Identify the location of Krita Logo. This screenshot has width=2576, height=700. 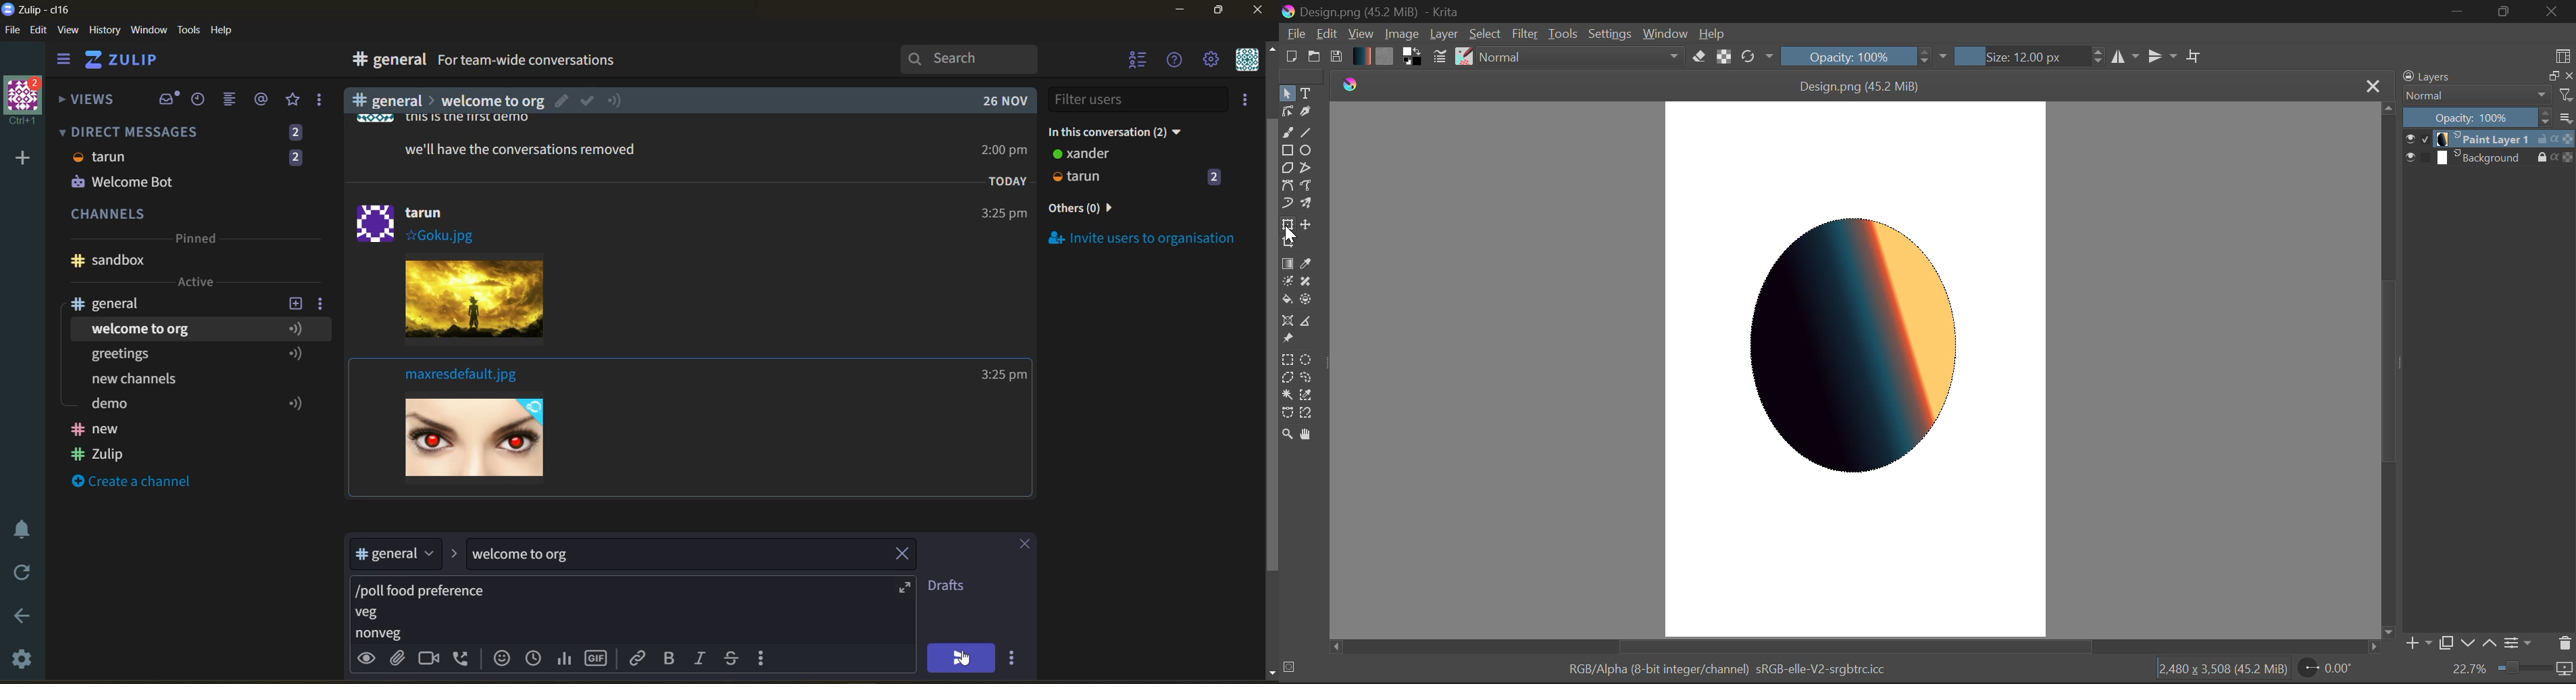
(1348, 84).